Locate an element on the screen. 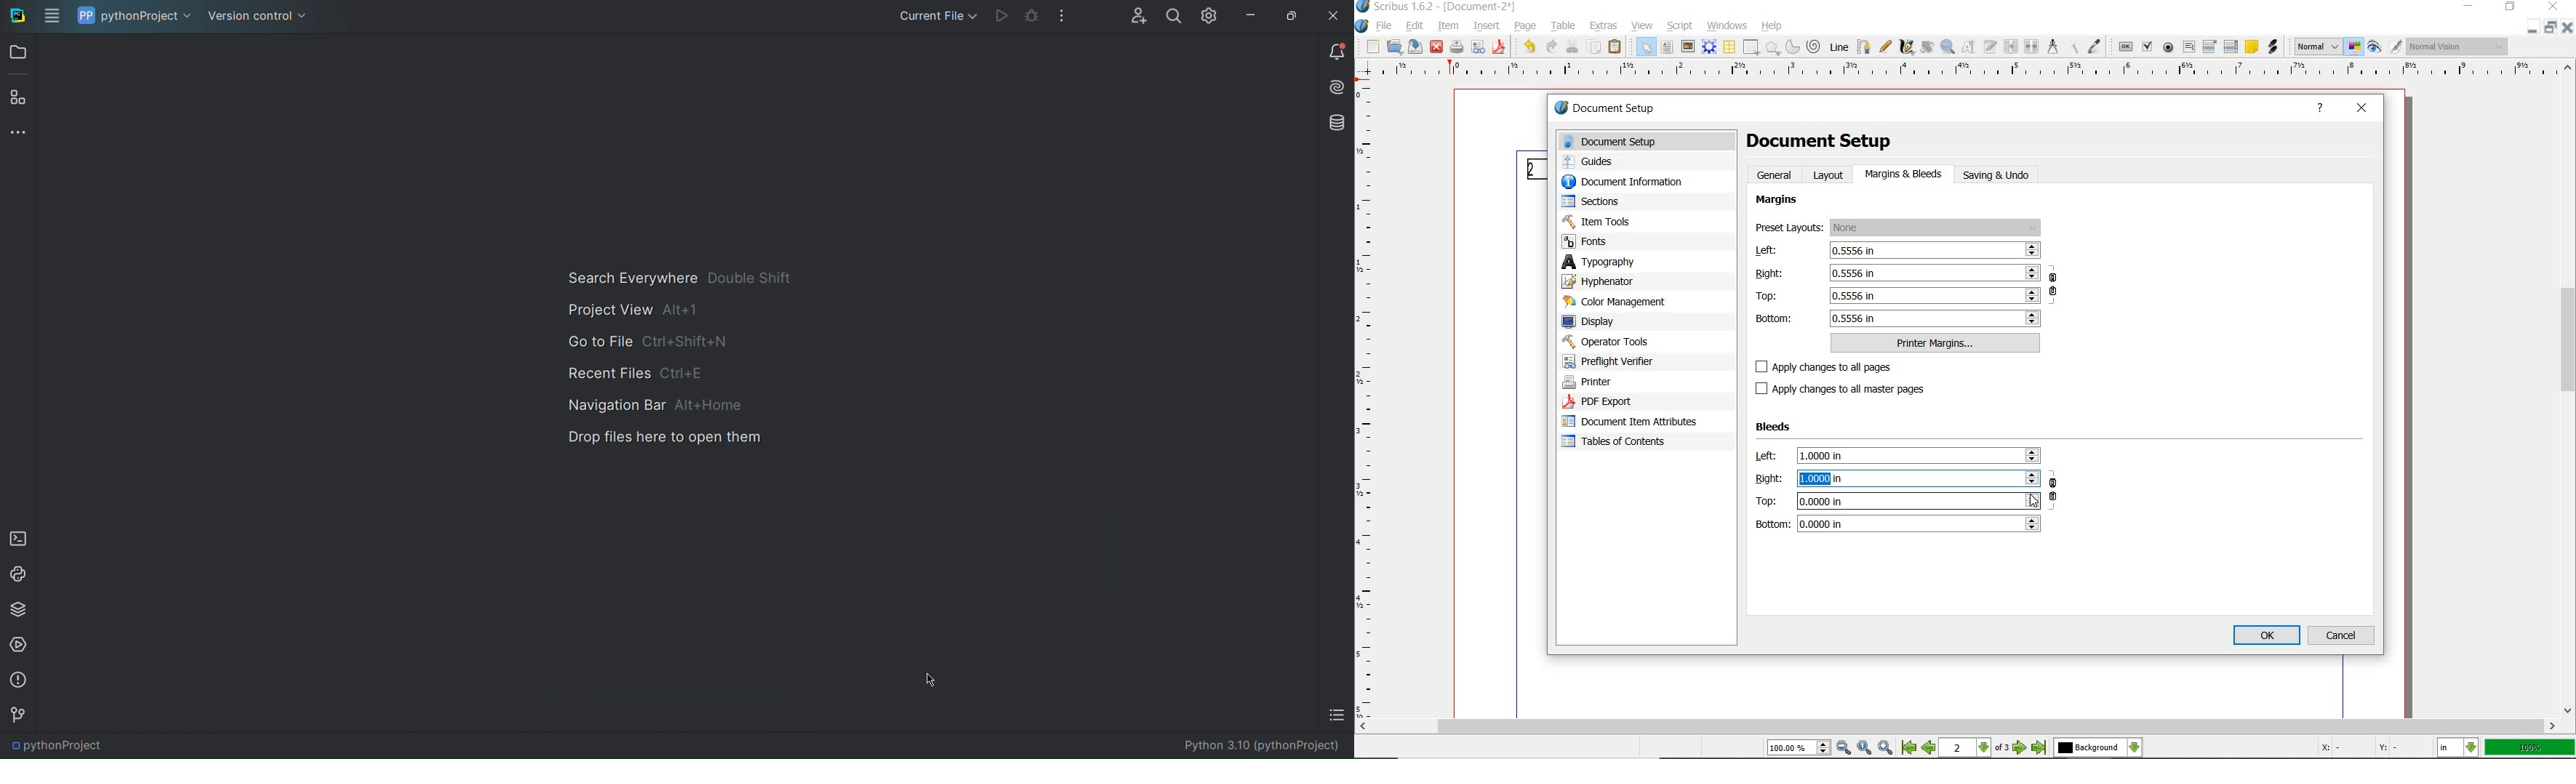 Image resolution: width=2576 pixels, height=784 pixels. Application Menu is located at coordinates (52, 16).